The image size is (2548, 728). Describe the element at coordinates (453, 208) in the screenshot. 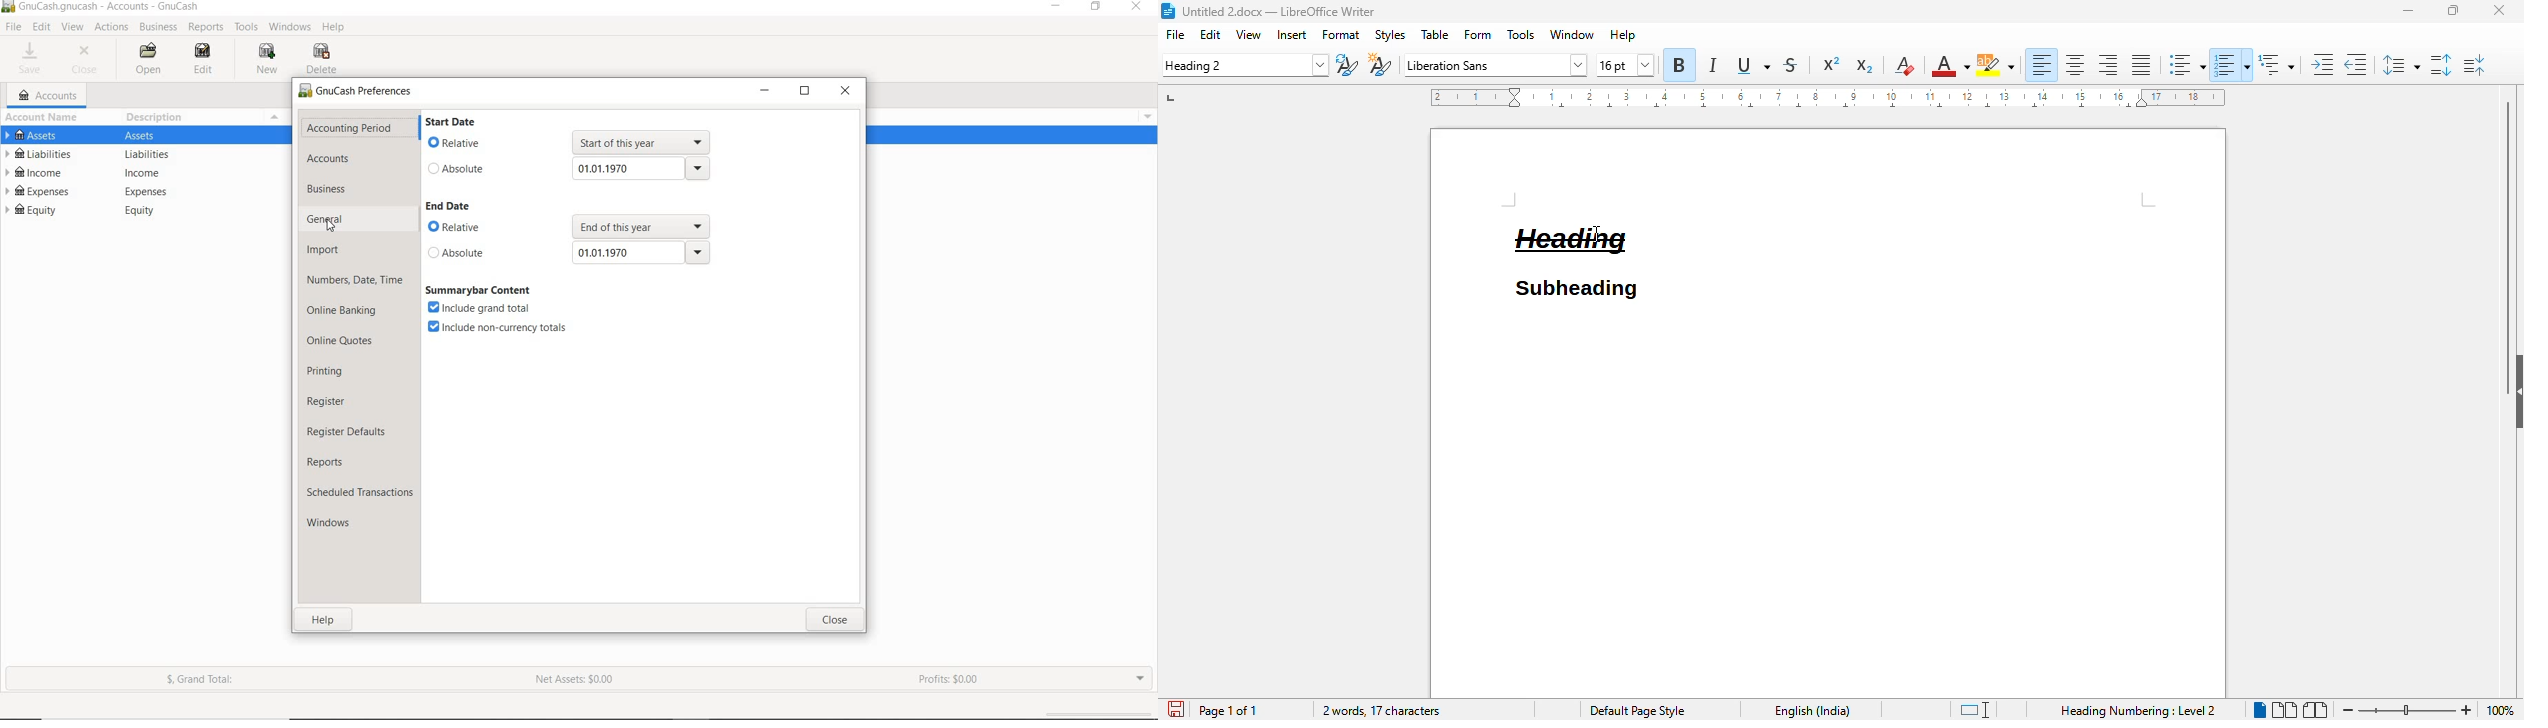

I see `END DATE` at that location.